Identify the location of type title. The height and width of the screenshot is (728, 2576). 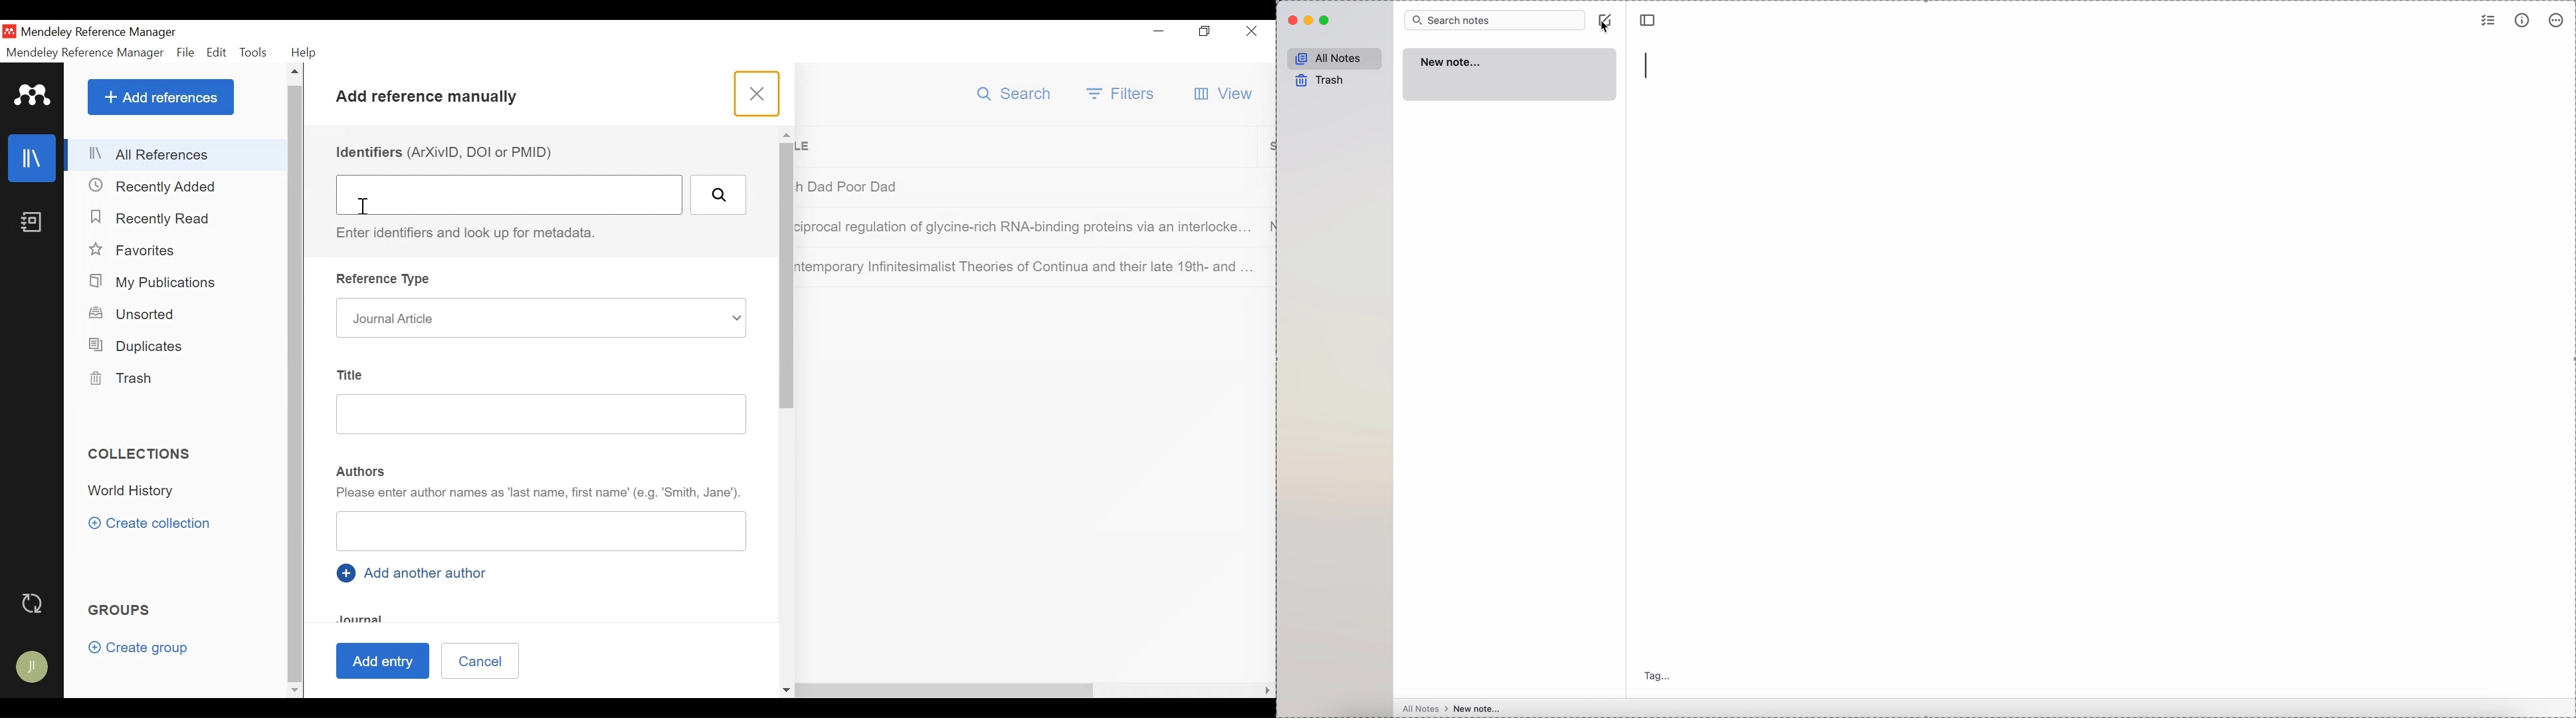
(1650, 65).